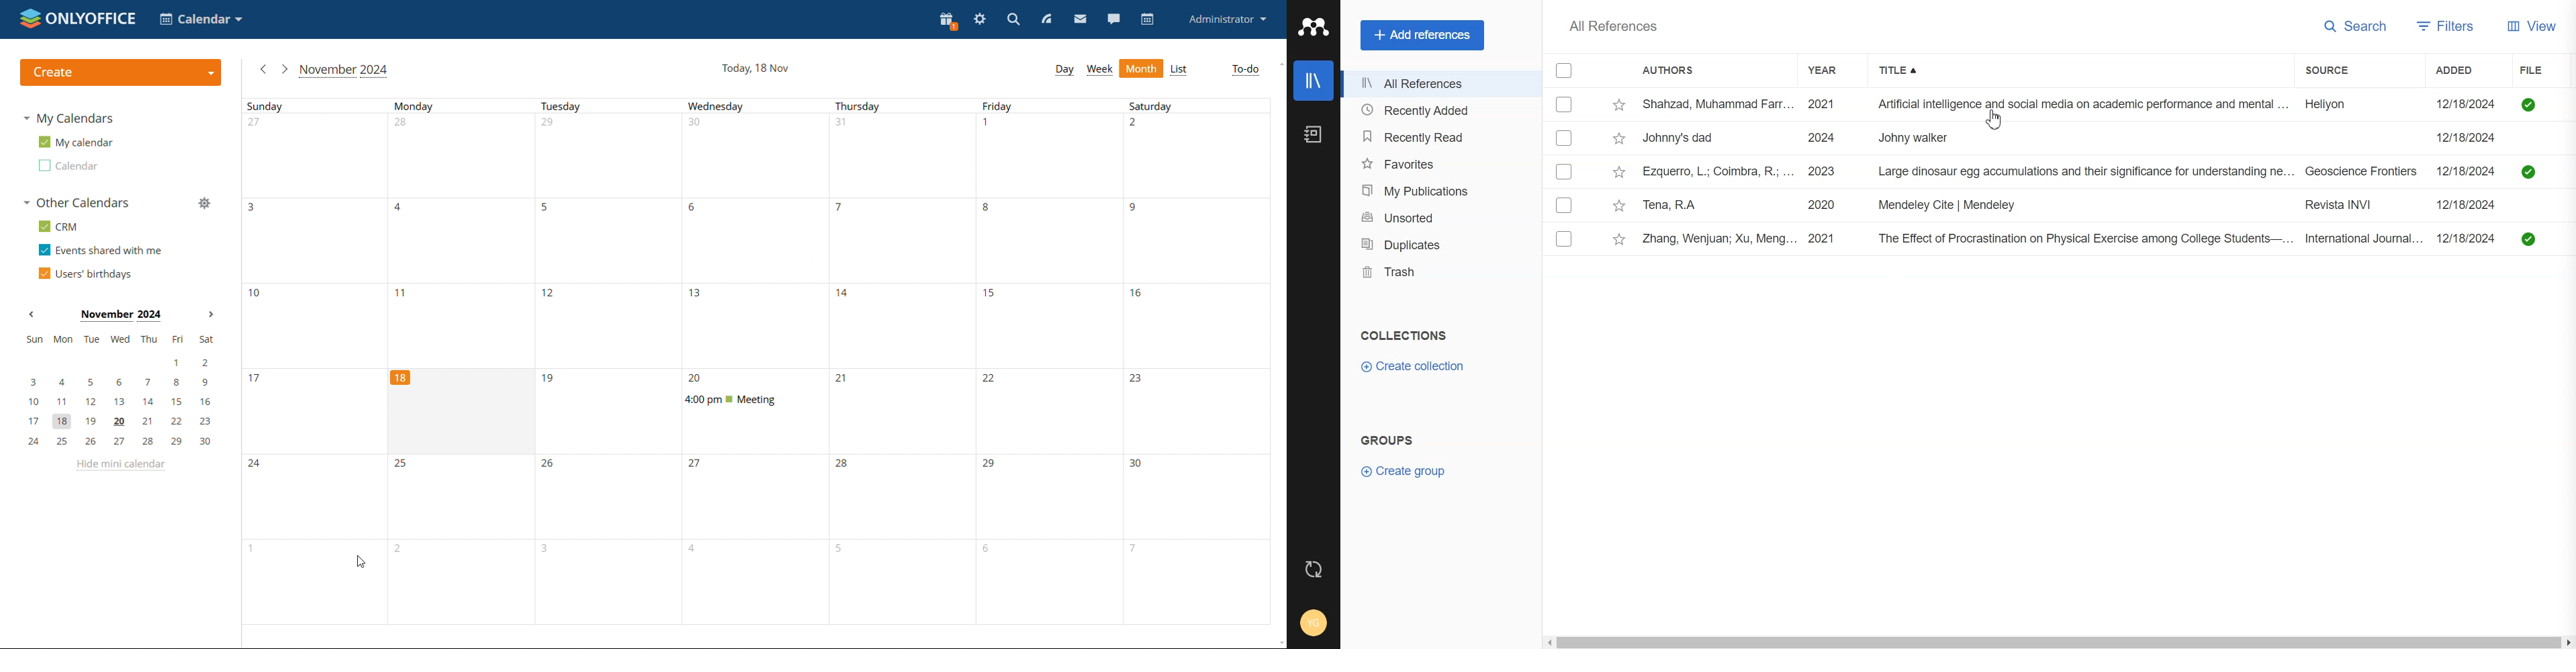  What do you see at coordinates (950, 20) in the screenshot?
I see `present` at bounding box center [950, 20].